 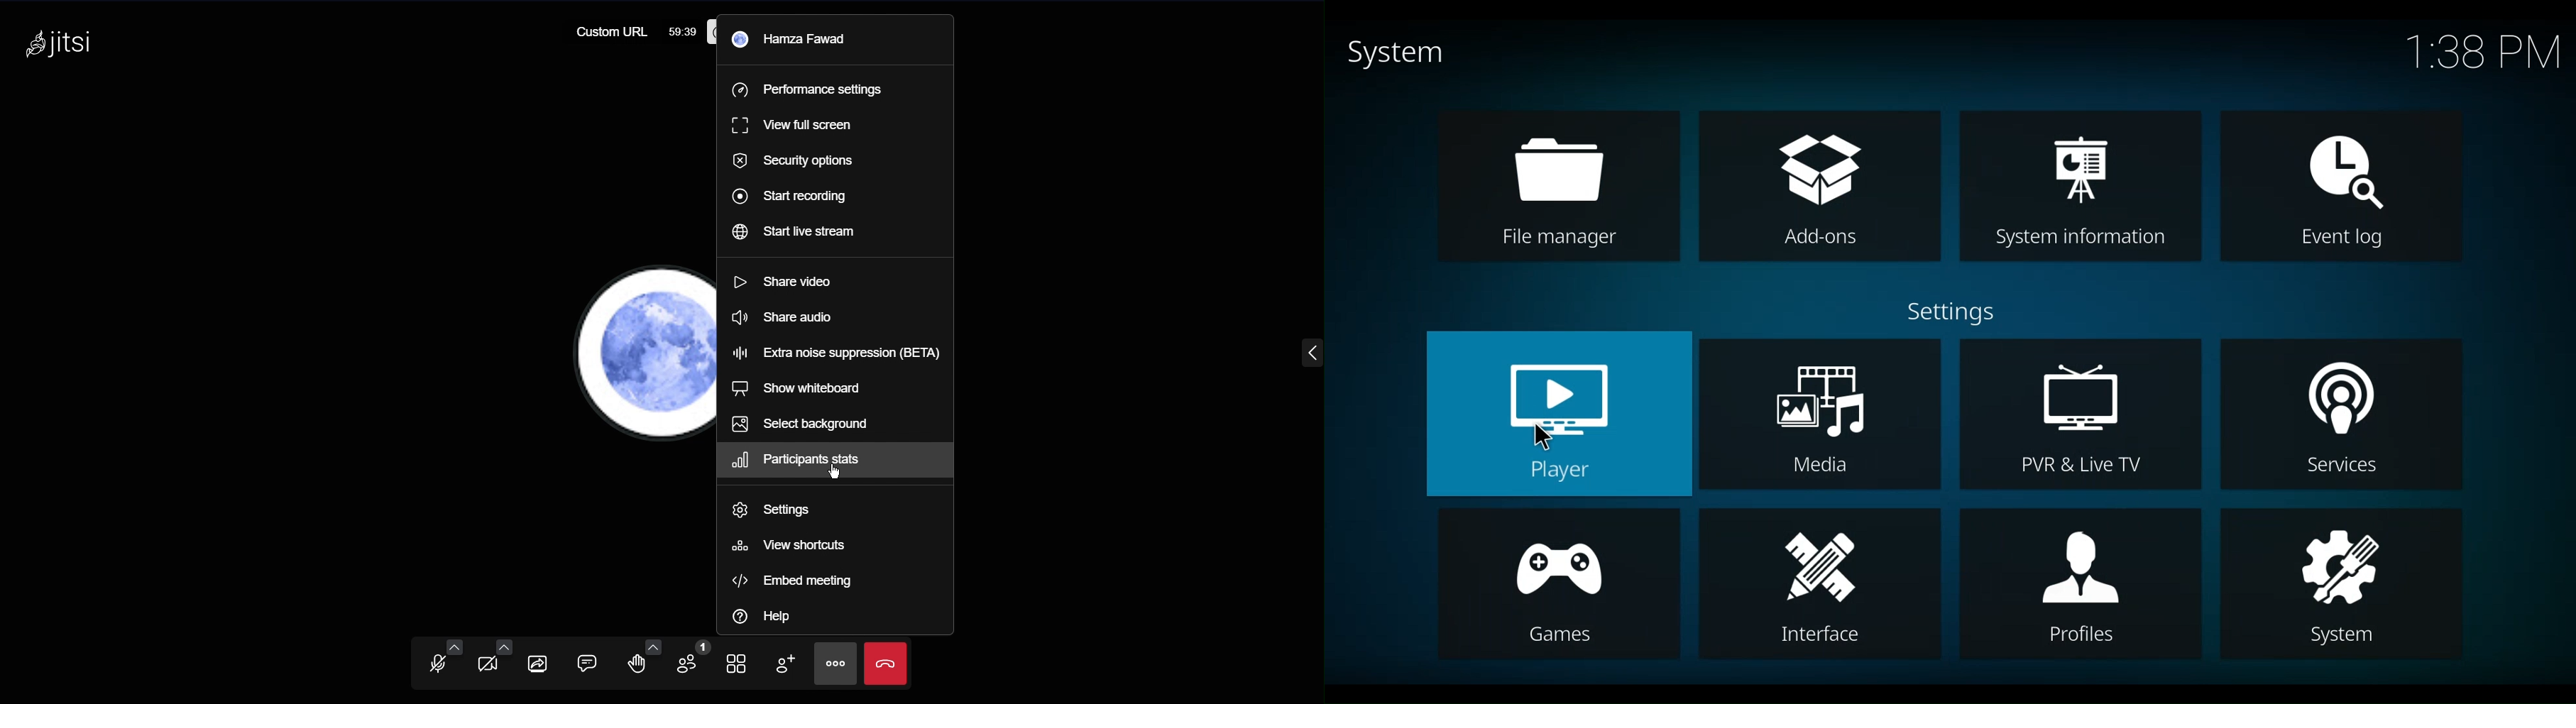 I want to click on PVR & Live TV, so click(x=2083, y=415).